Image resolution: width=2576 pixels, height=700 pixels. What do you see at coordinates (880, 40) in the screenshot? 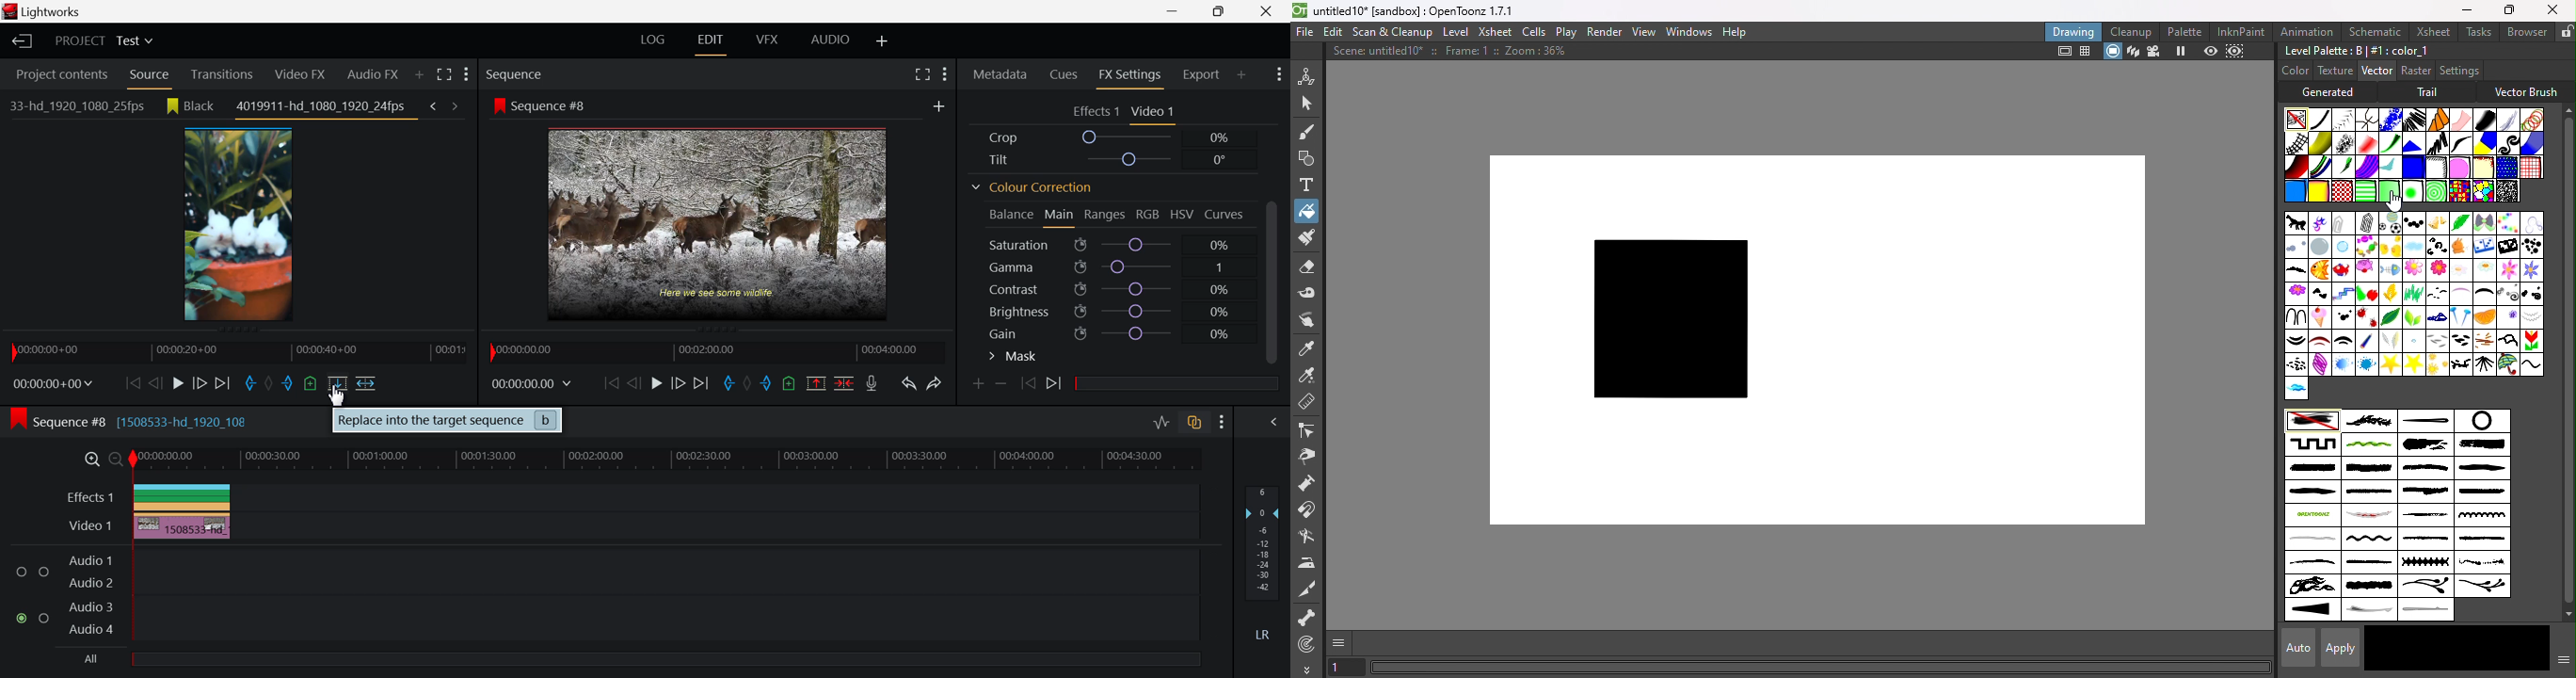
I see `Add Layout` at bounding box center [880, 40].